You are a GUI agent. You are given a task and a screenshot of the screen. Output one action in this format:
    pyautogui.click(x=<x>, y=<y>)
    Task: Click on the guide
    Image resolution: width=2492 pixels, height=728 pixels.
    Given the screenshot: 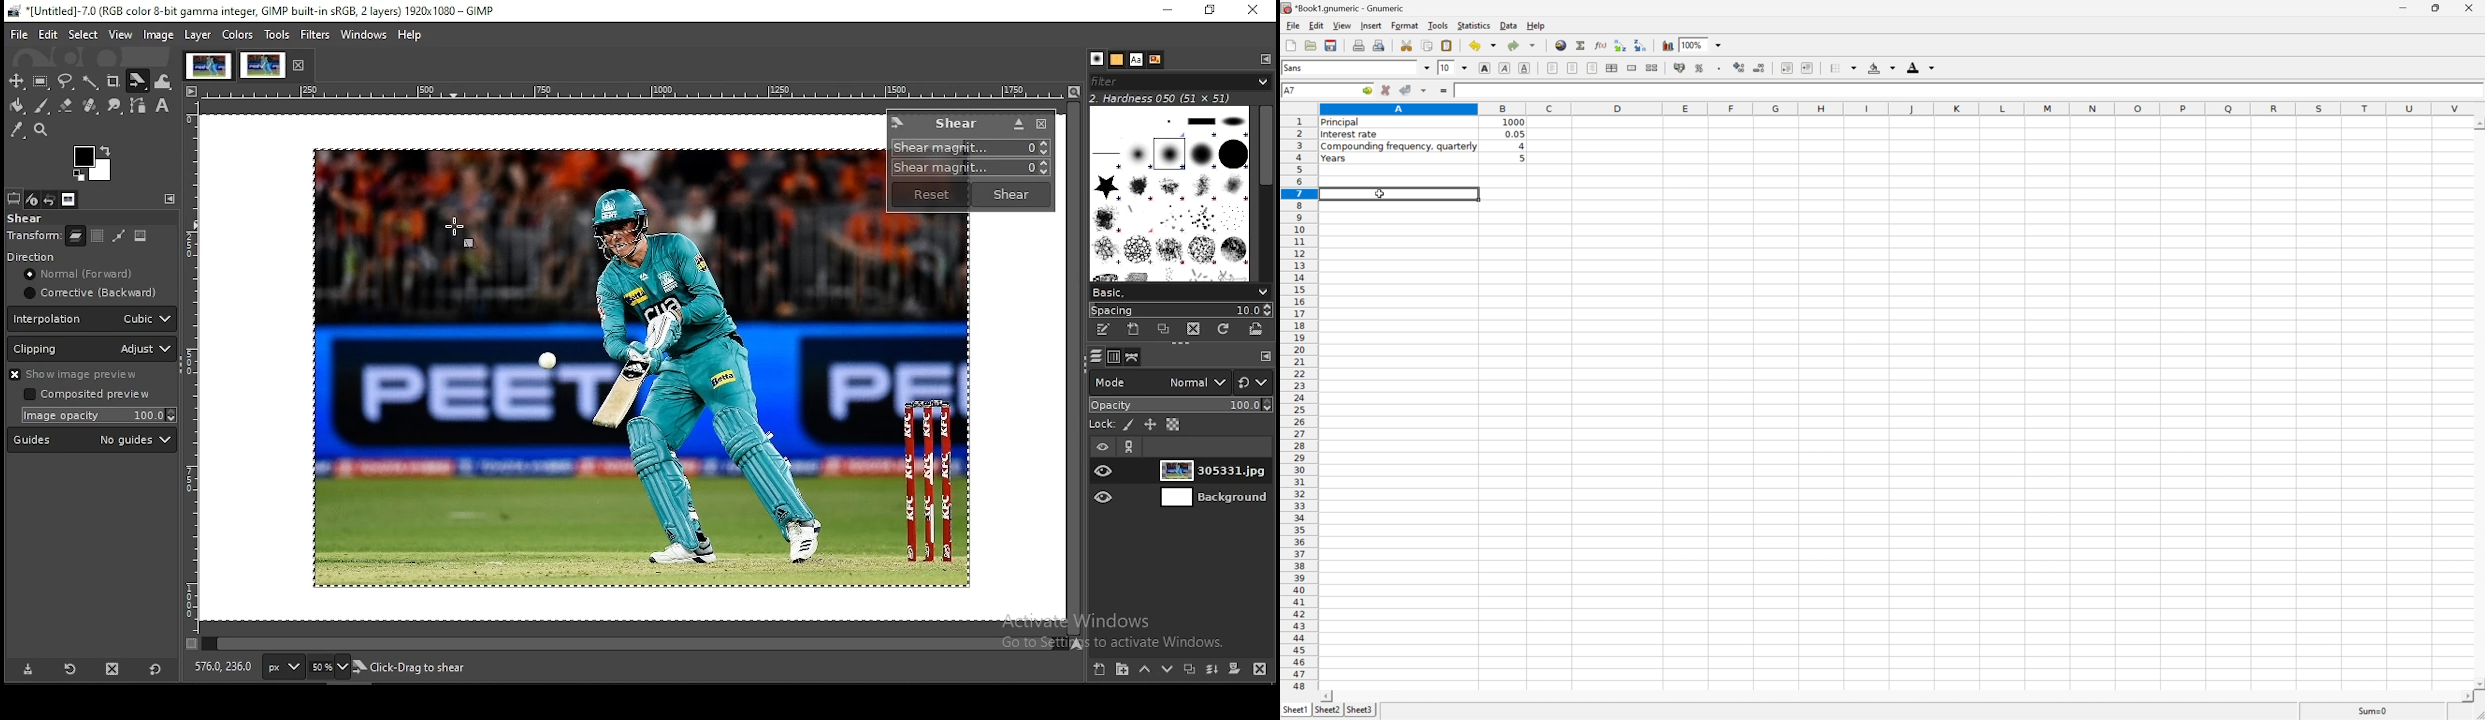 What is the action you would take?
    pyautogui.click(x=91, y=440)
    